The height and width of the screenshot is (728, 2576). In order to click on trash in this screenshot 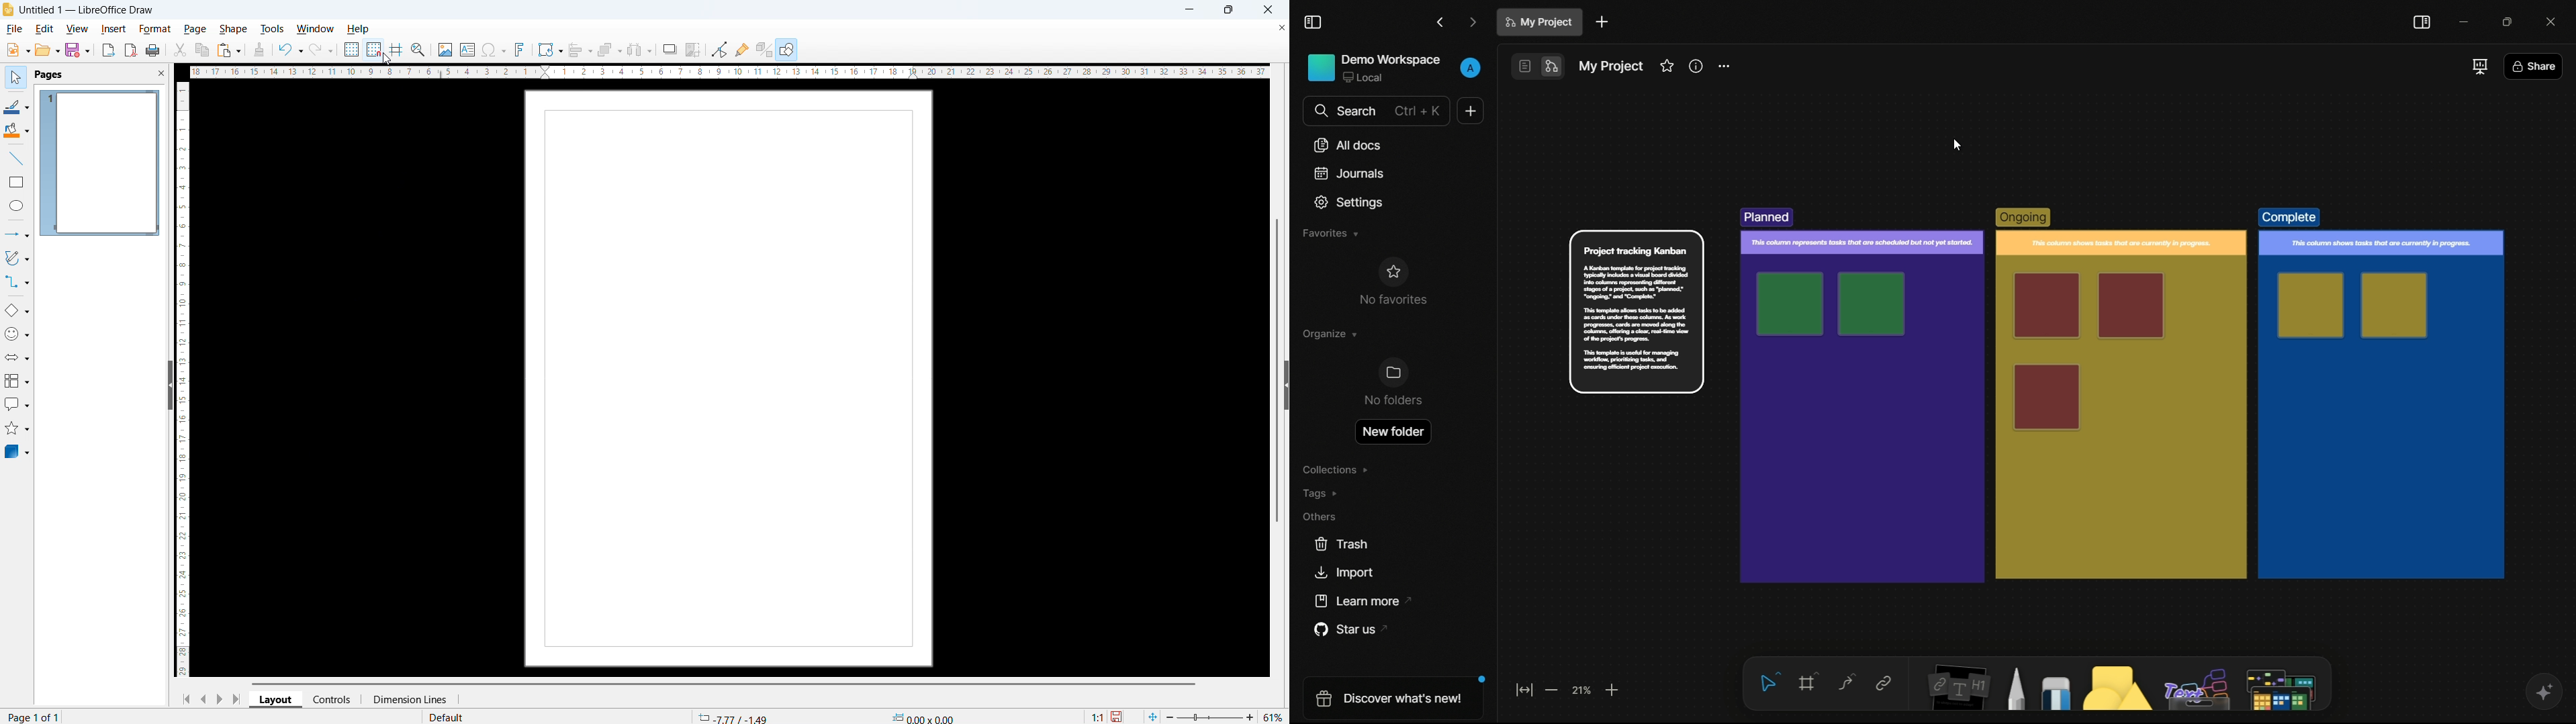, I will do `click(1342, 544)`.